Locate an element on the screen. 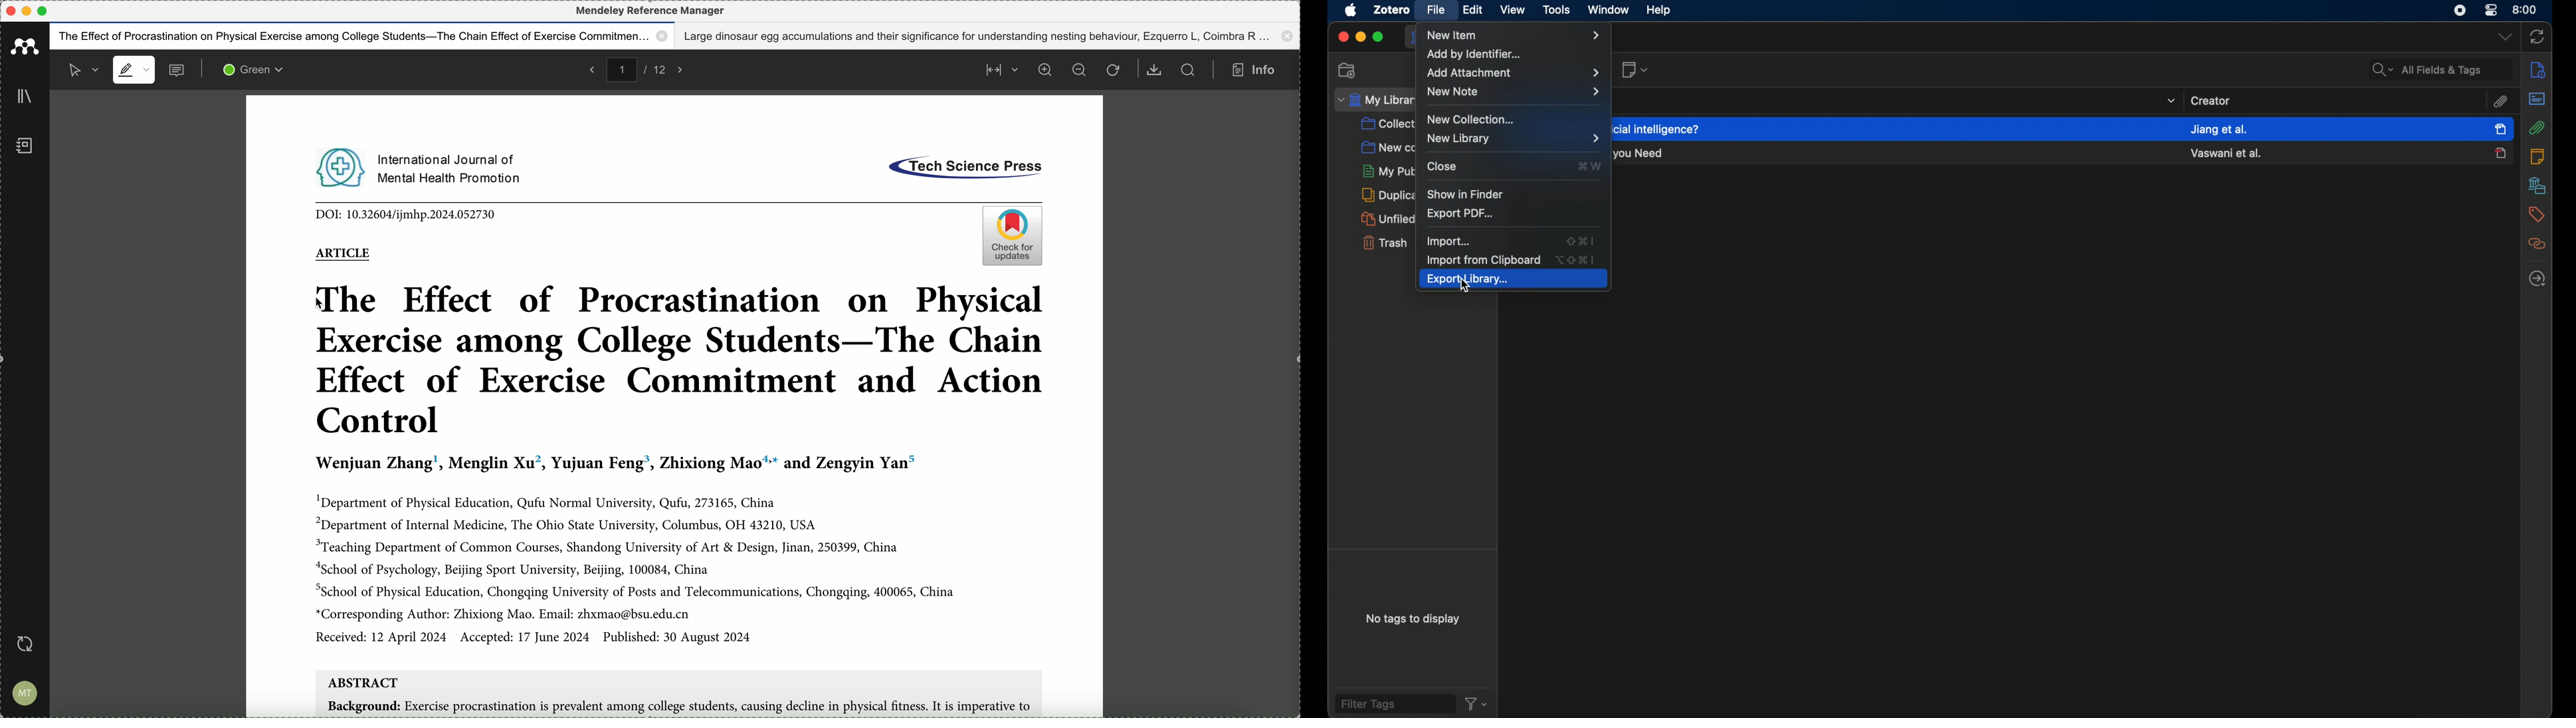  close shortcut is located at coordinates (1589, 166).